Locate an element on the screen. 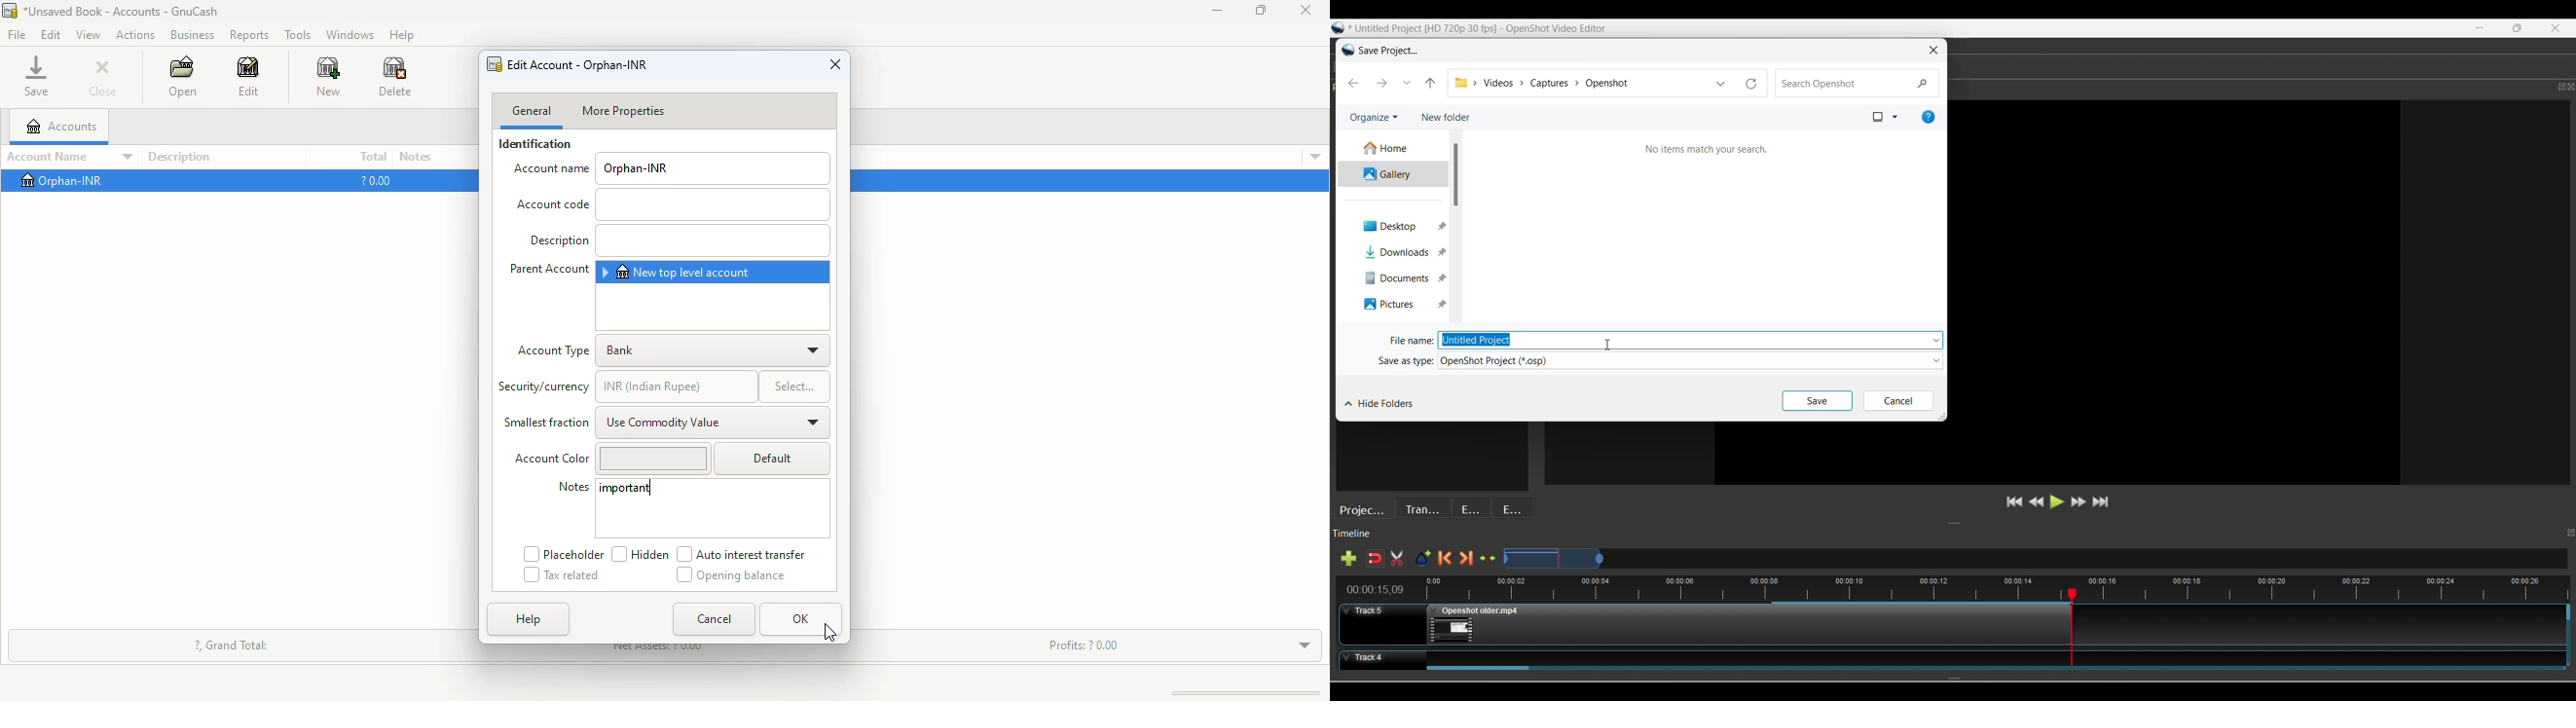  open is located at coordinates (183, 77).